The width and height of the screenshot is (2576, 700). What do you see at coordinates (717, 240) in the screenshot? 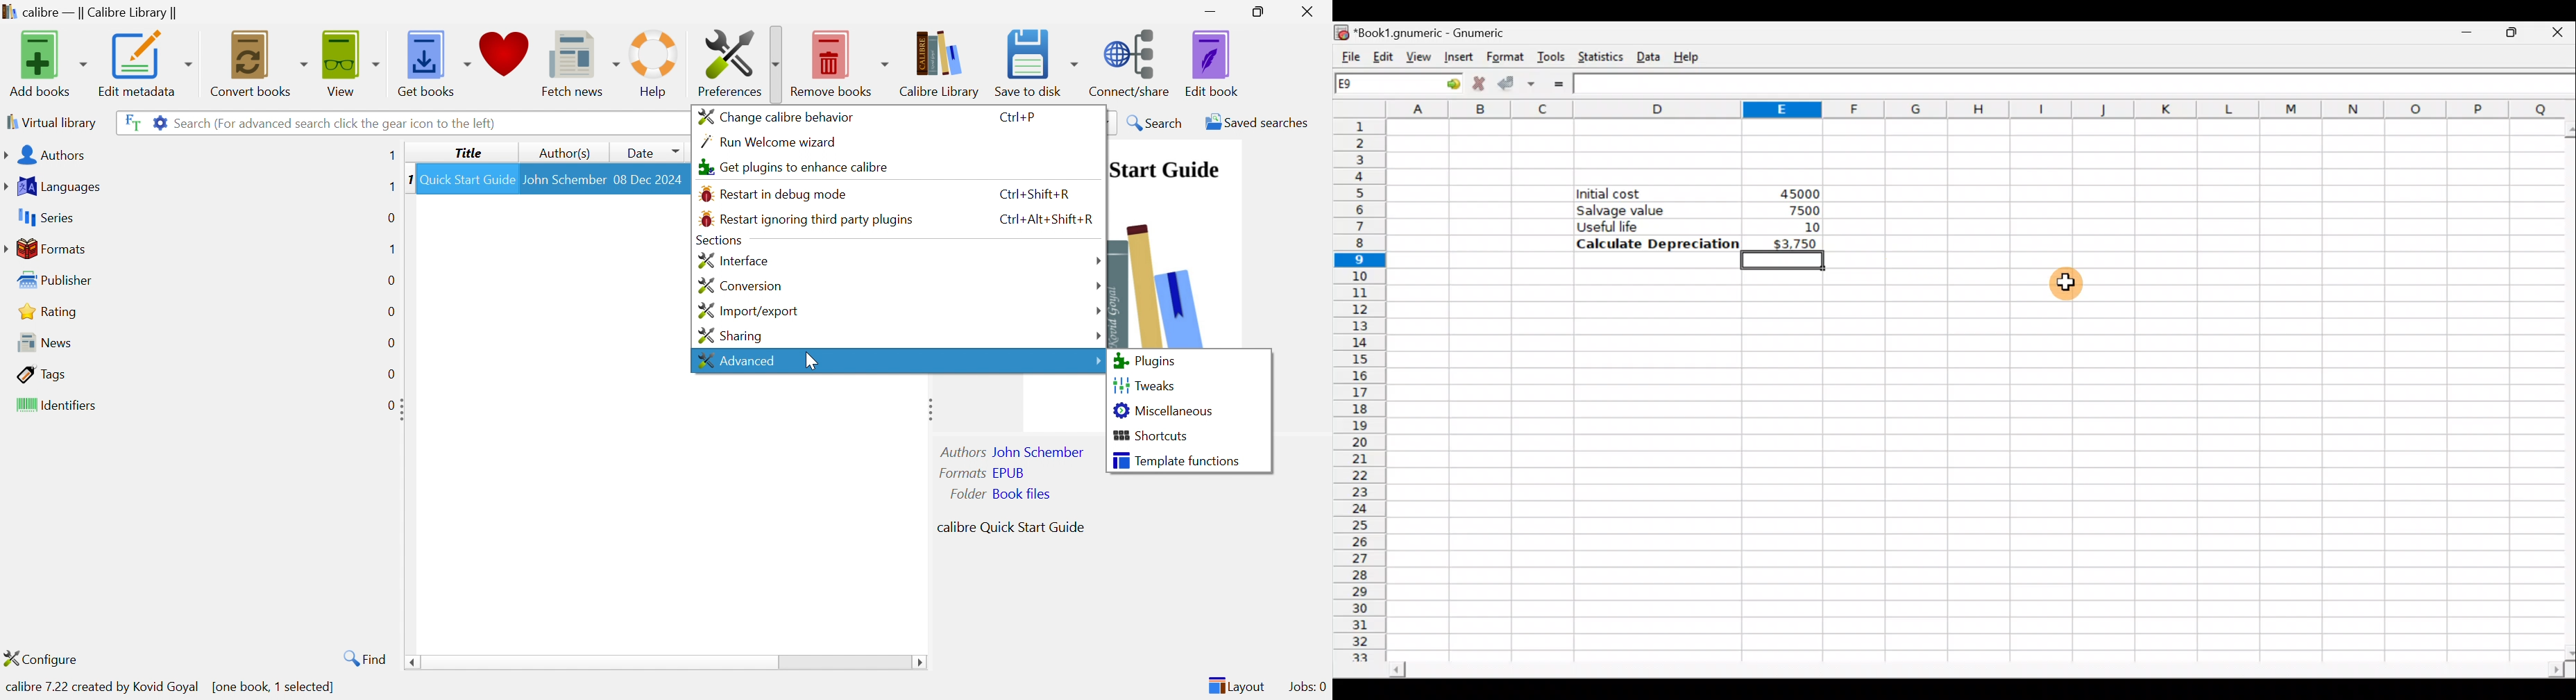
I see `Sections` at bounding box center [717, 240].